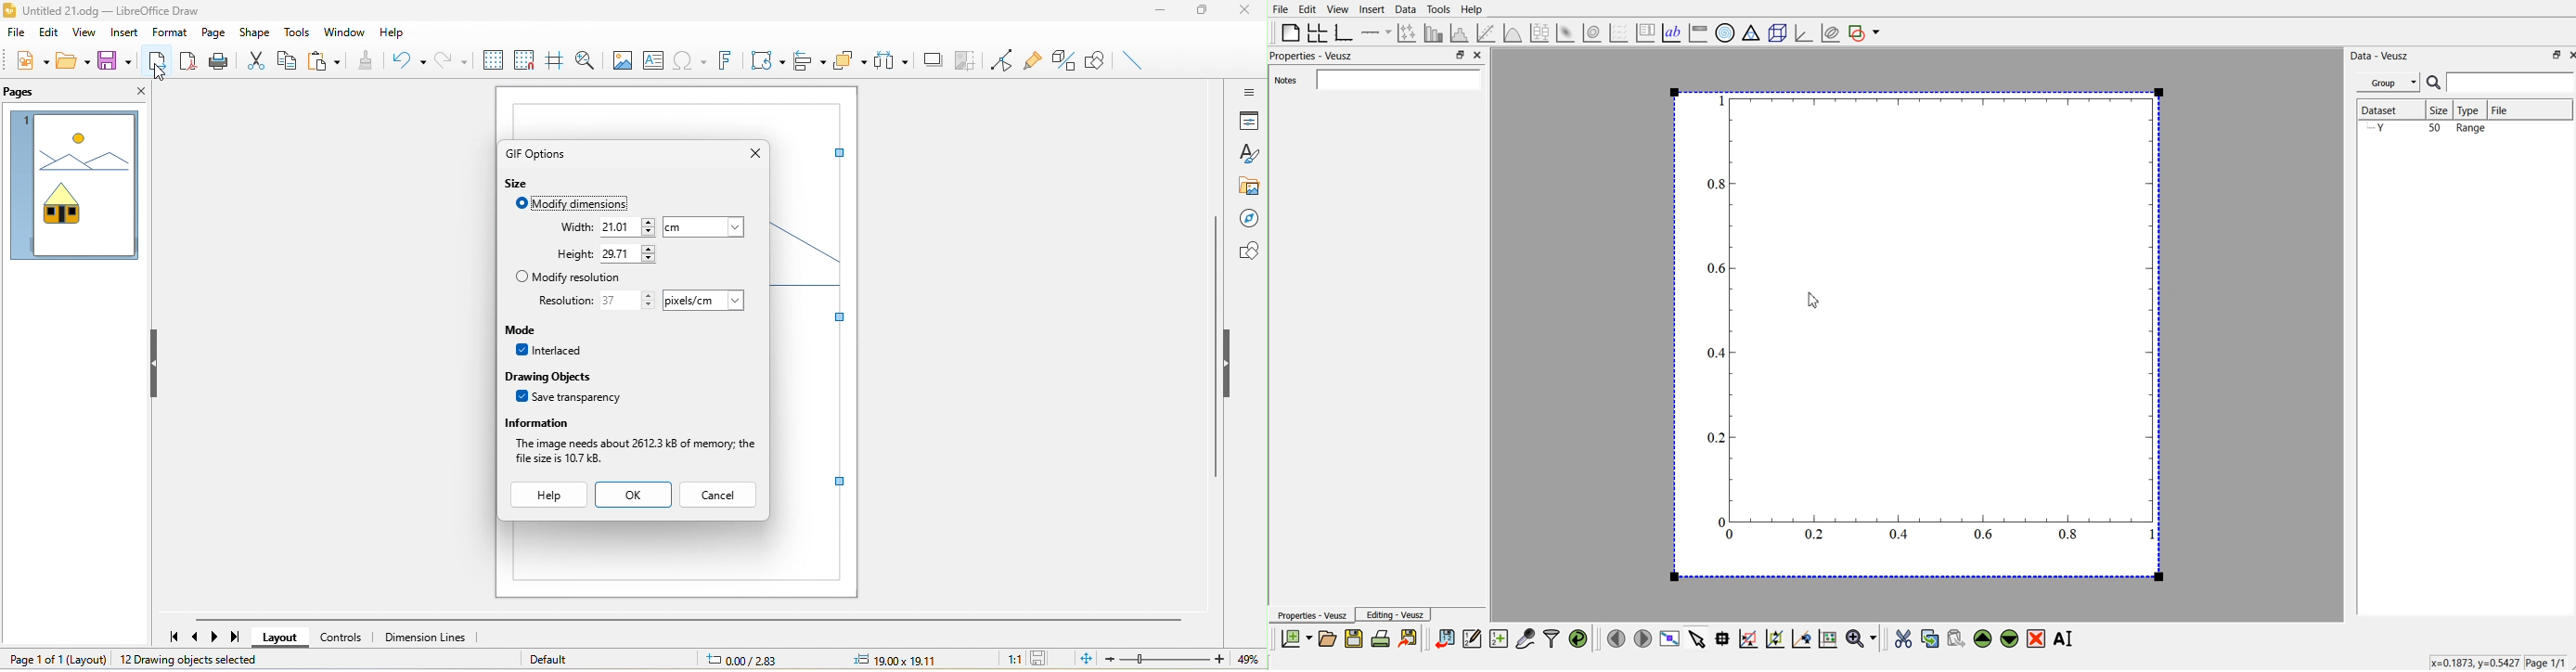  Describe the element at coordinates (1726, 31) in the screenshot. I see `polar graph` at that location.